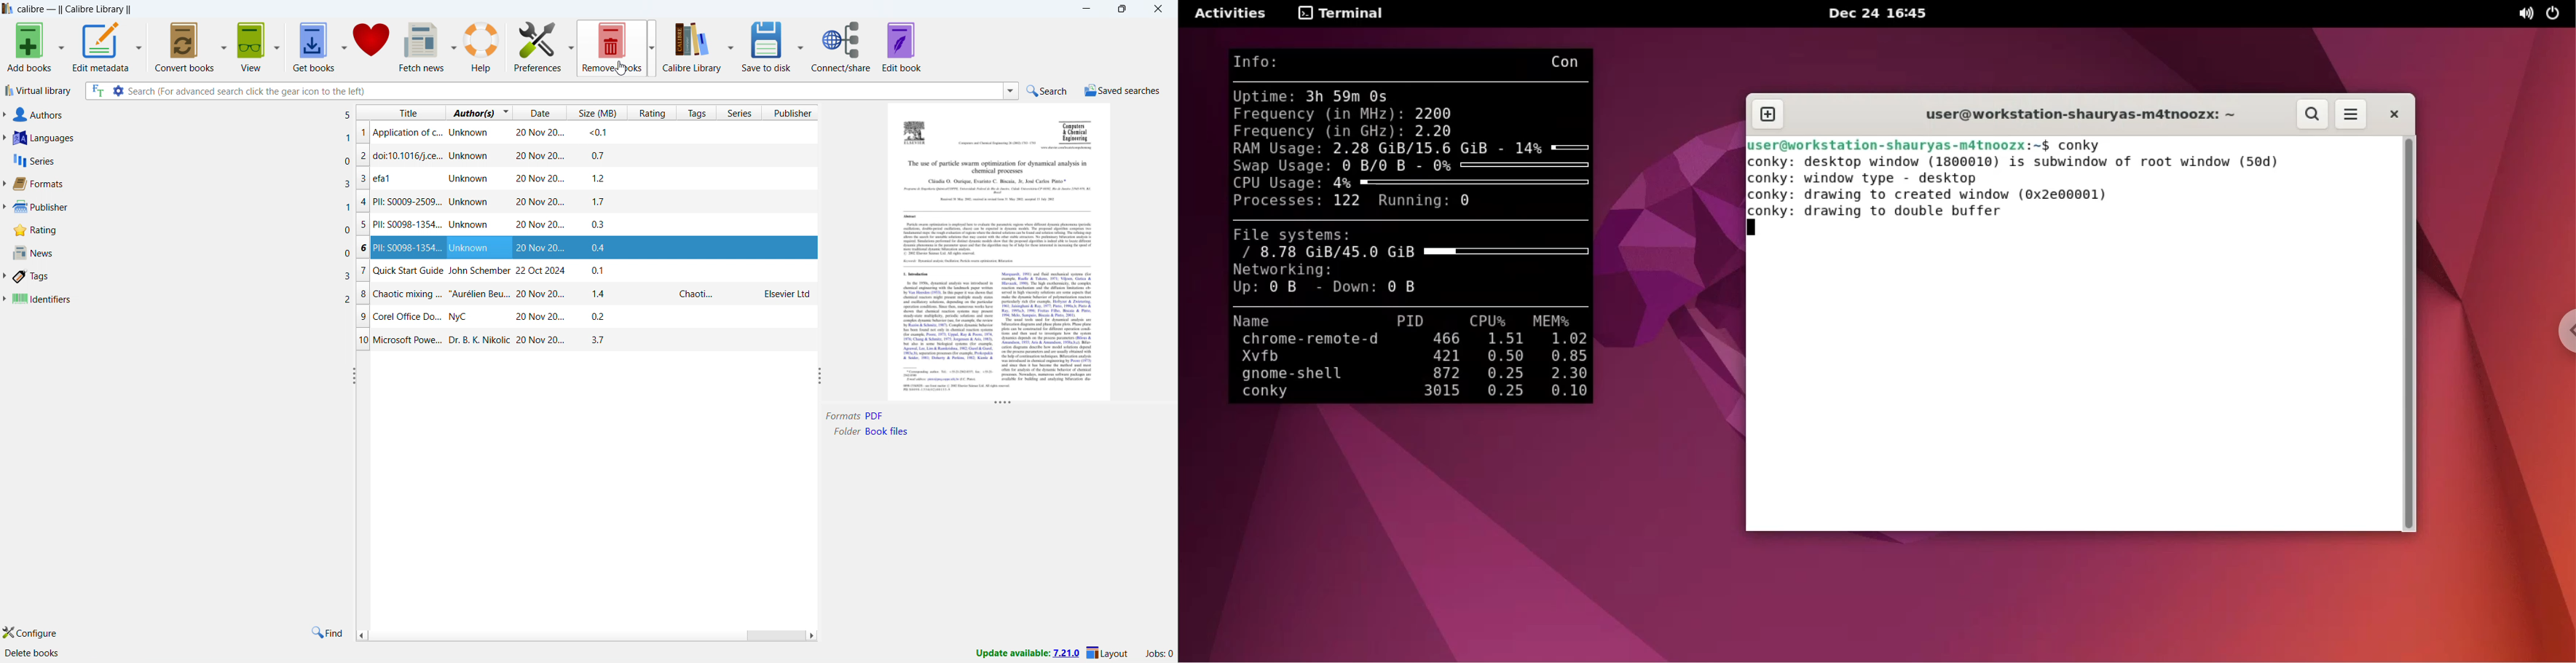 The image size is (2576, 672). Describe the element at coordinates (343, 45) in the screenshot. I see `get books options` at that location.